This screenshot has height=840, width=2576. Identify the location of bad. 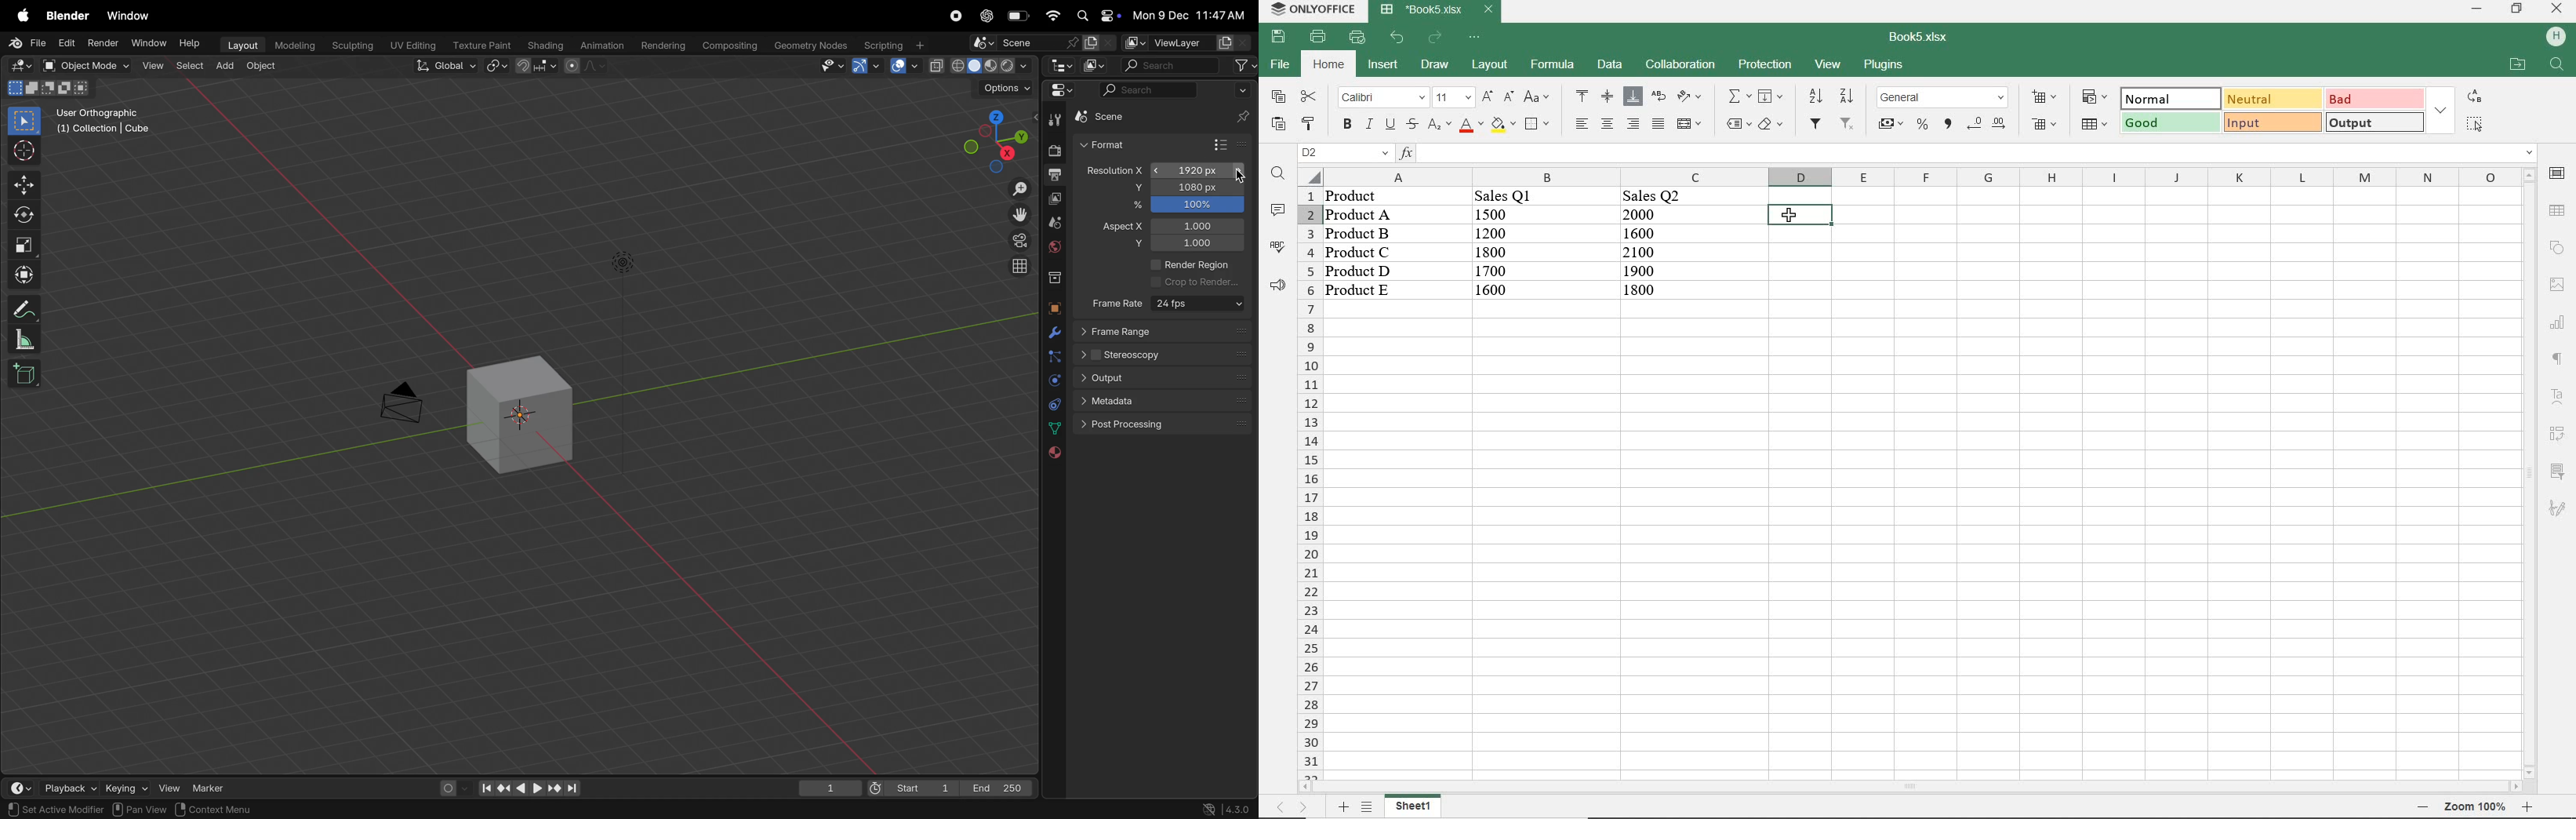
(2372, 98).